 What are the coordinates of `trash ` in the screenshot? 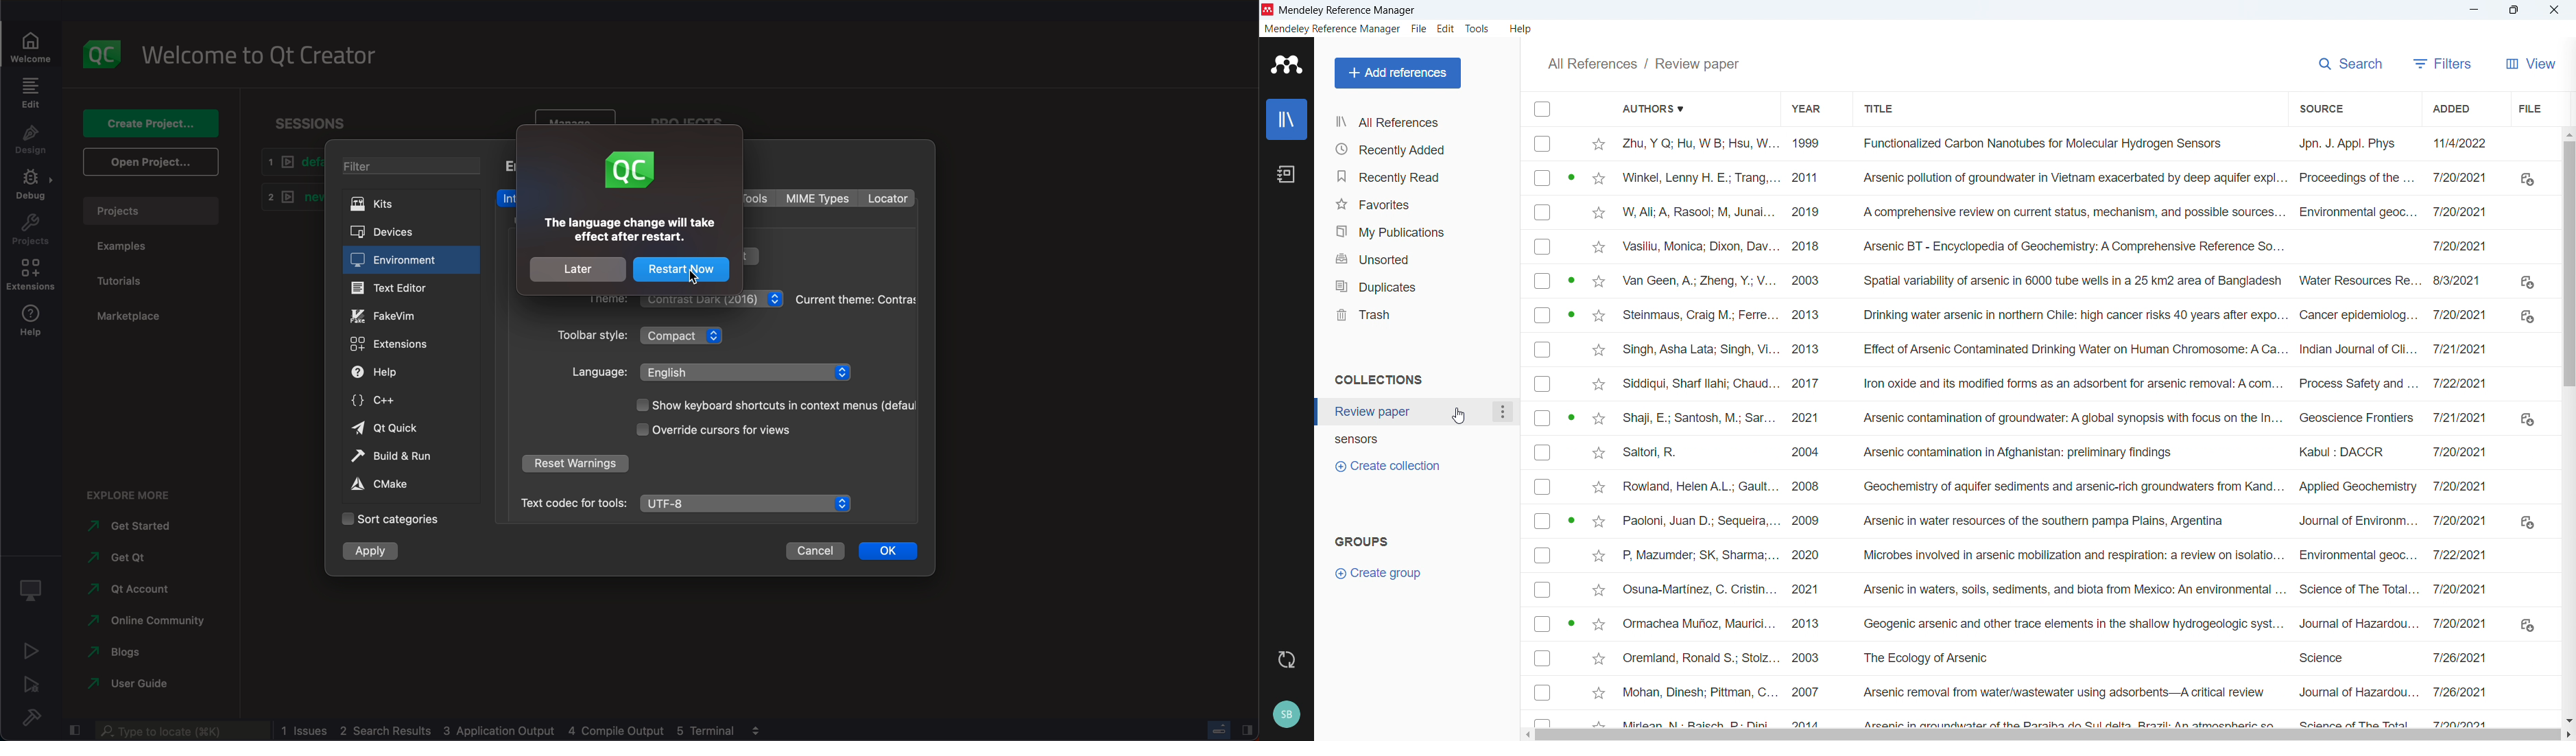 It's located at (1419, 315).